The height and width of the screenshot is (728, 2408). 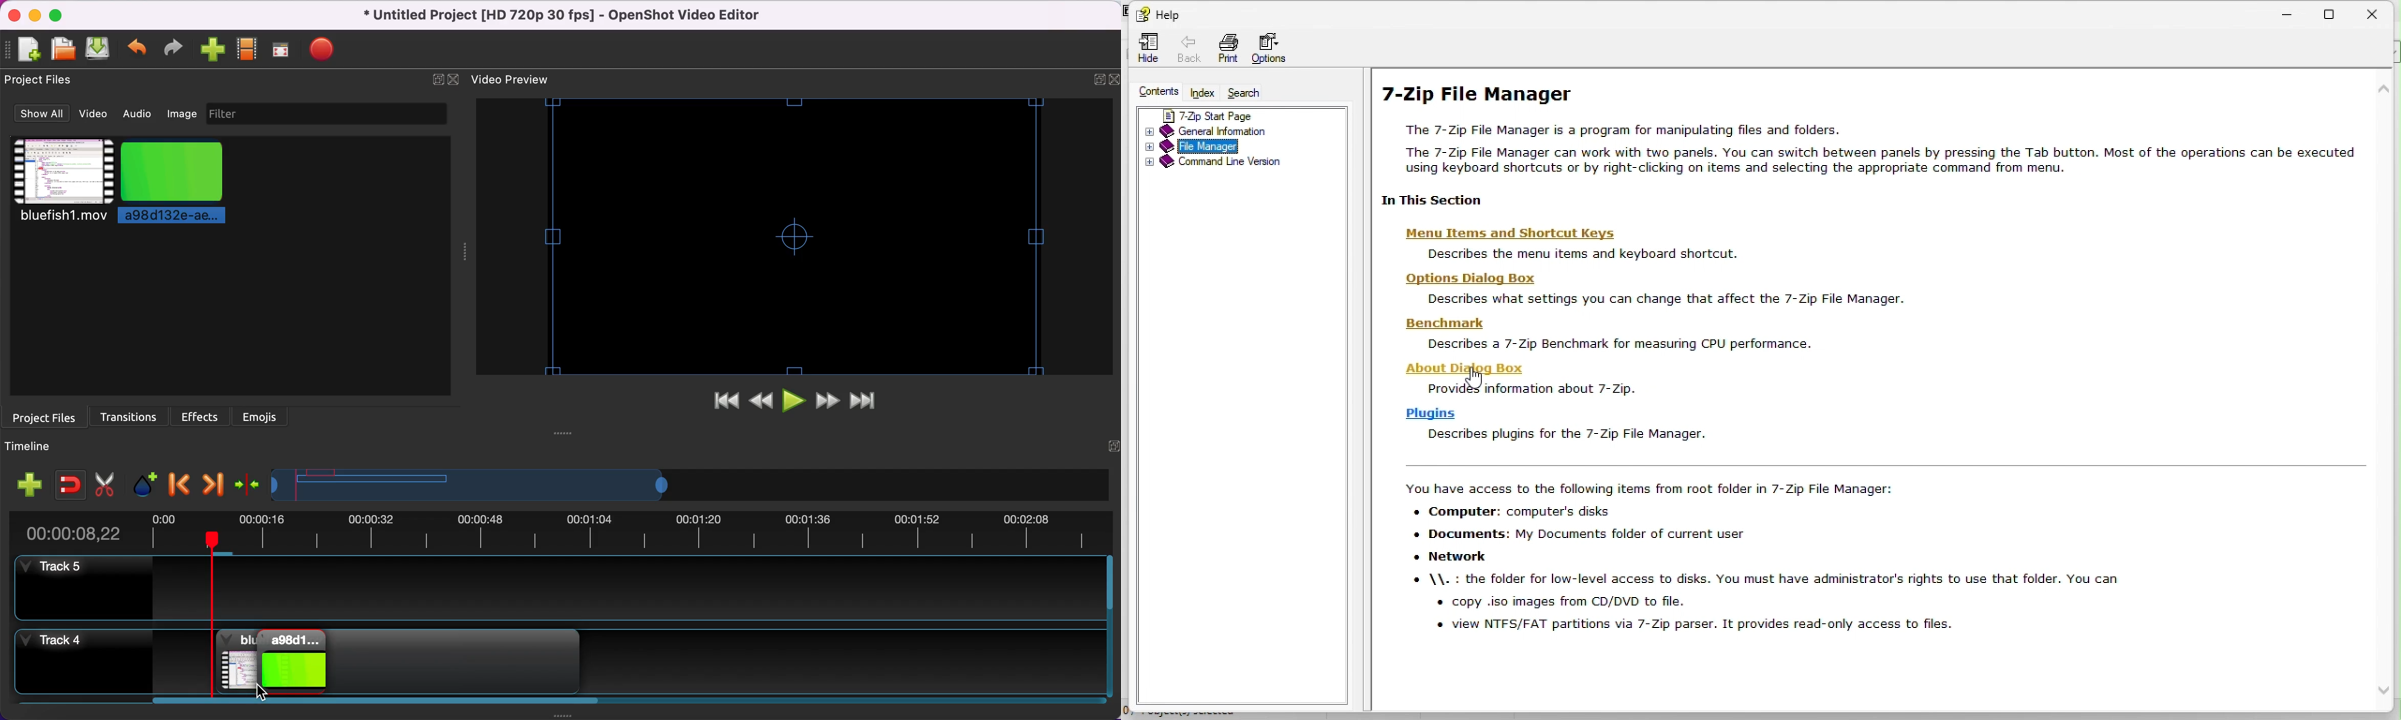 What do you see at coordinates (1190, 147) in the screenshot?
I see `File manager` at bounding box center [1190, 147].